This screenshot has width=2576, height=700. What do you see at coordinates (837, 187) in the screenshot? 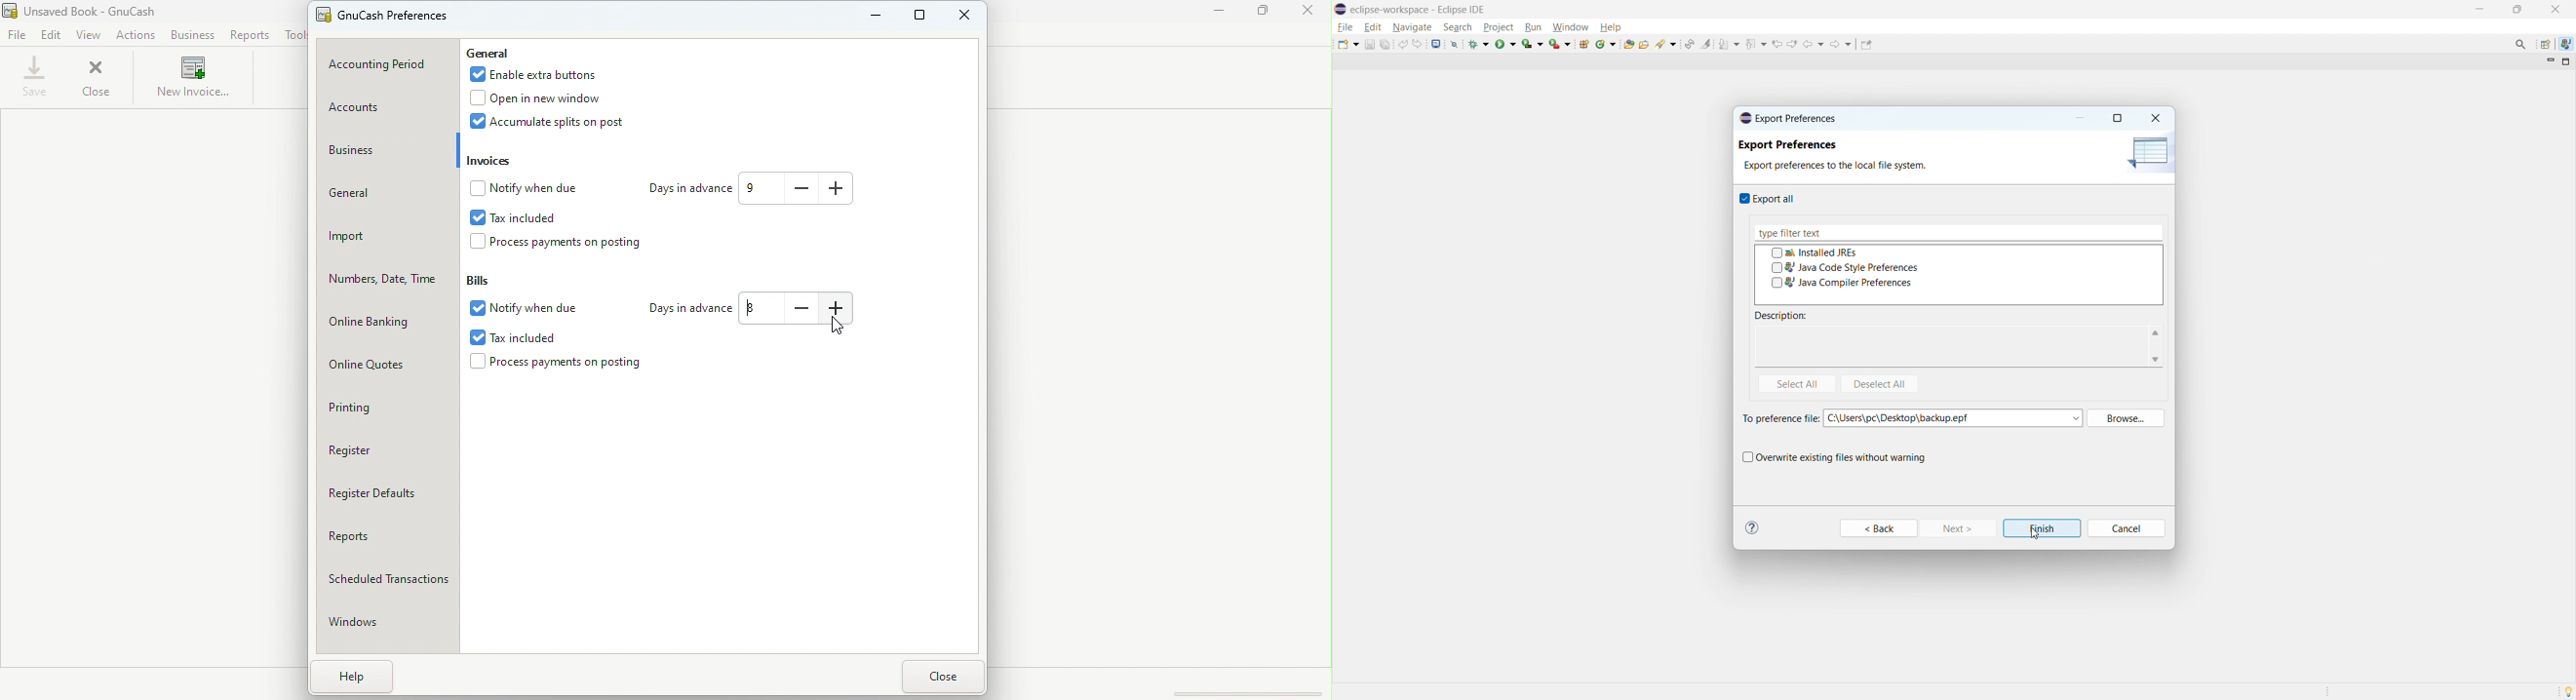
I see `Increase` at bounding box center [837, 187].